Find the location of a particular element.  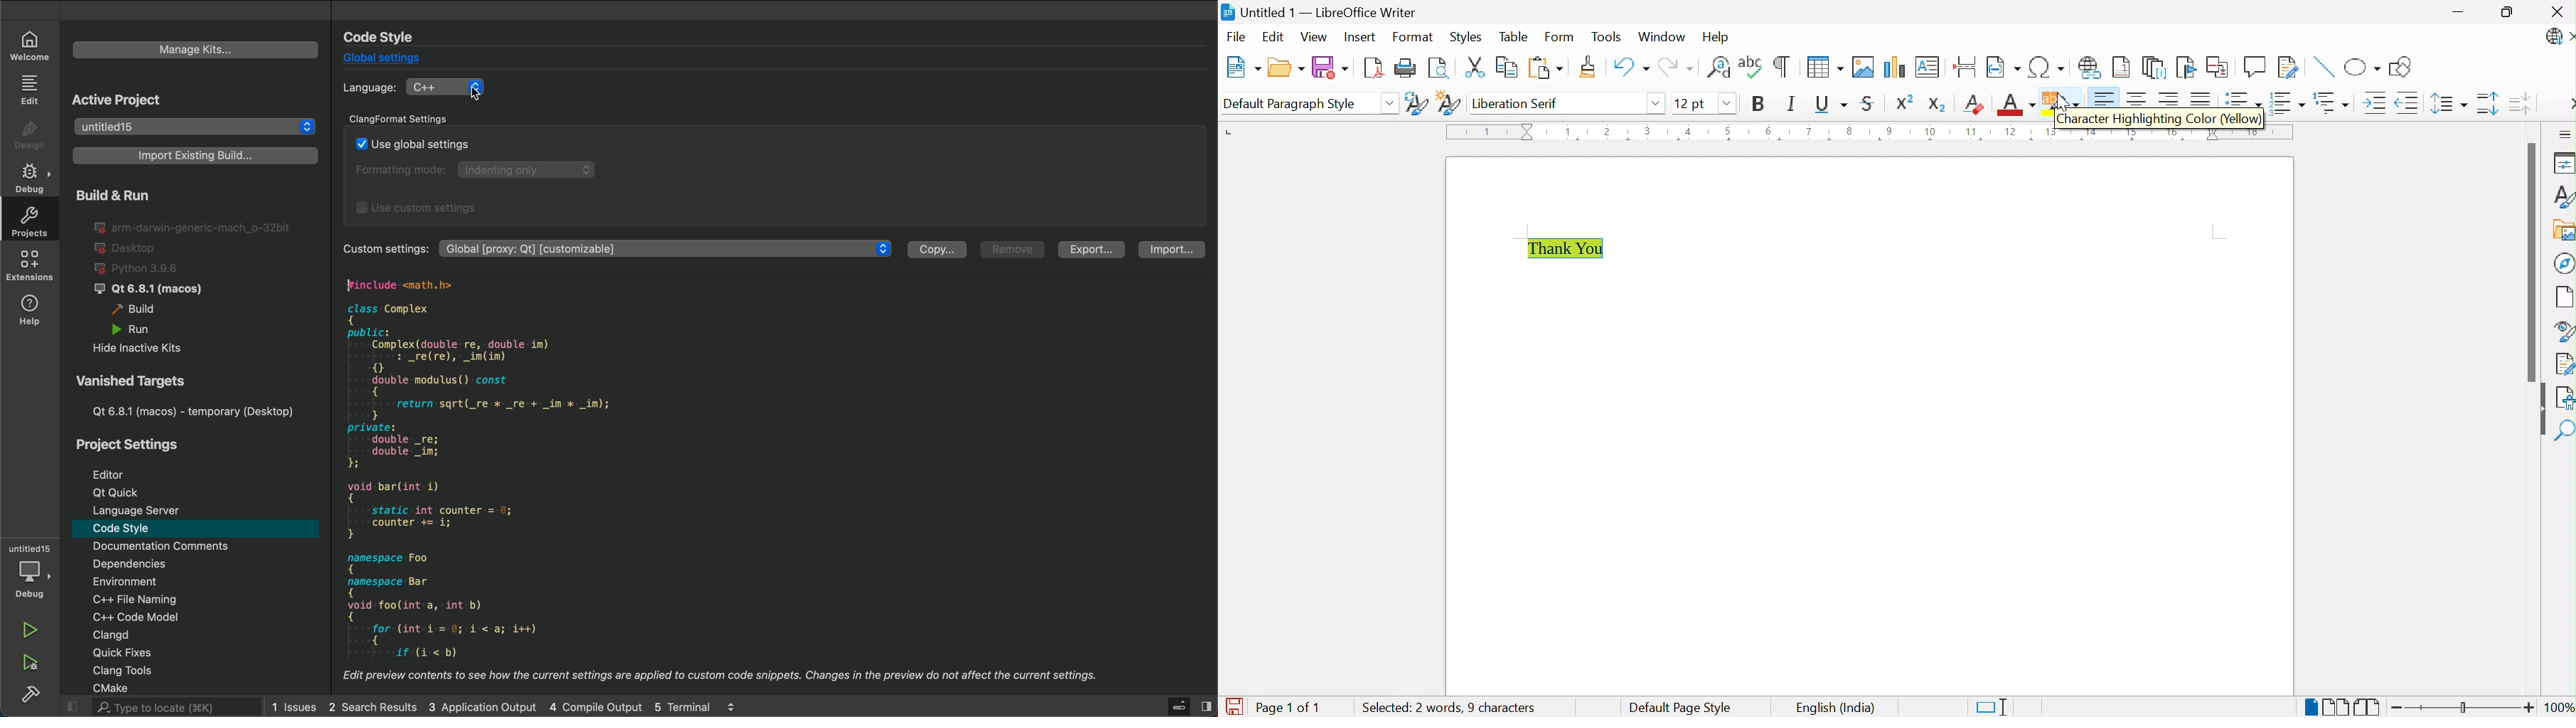

Insert Text Box is located at coordinates (1925, 68).